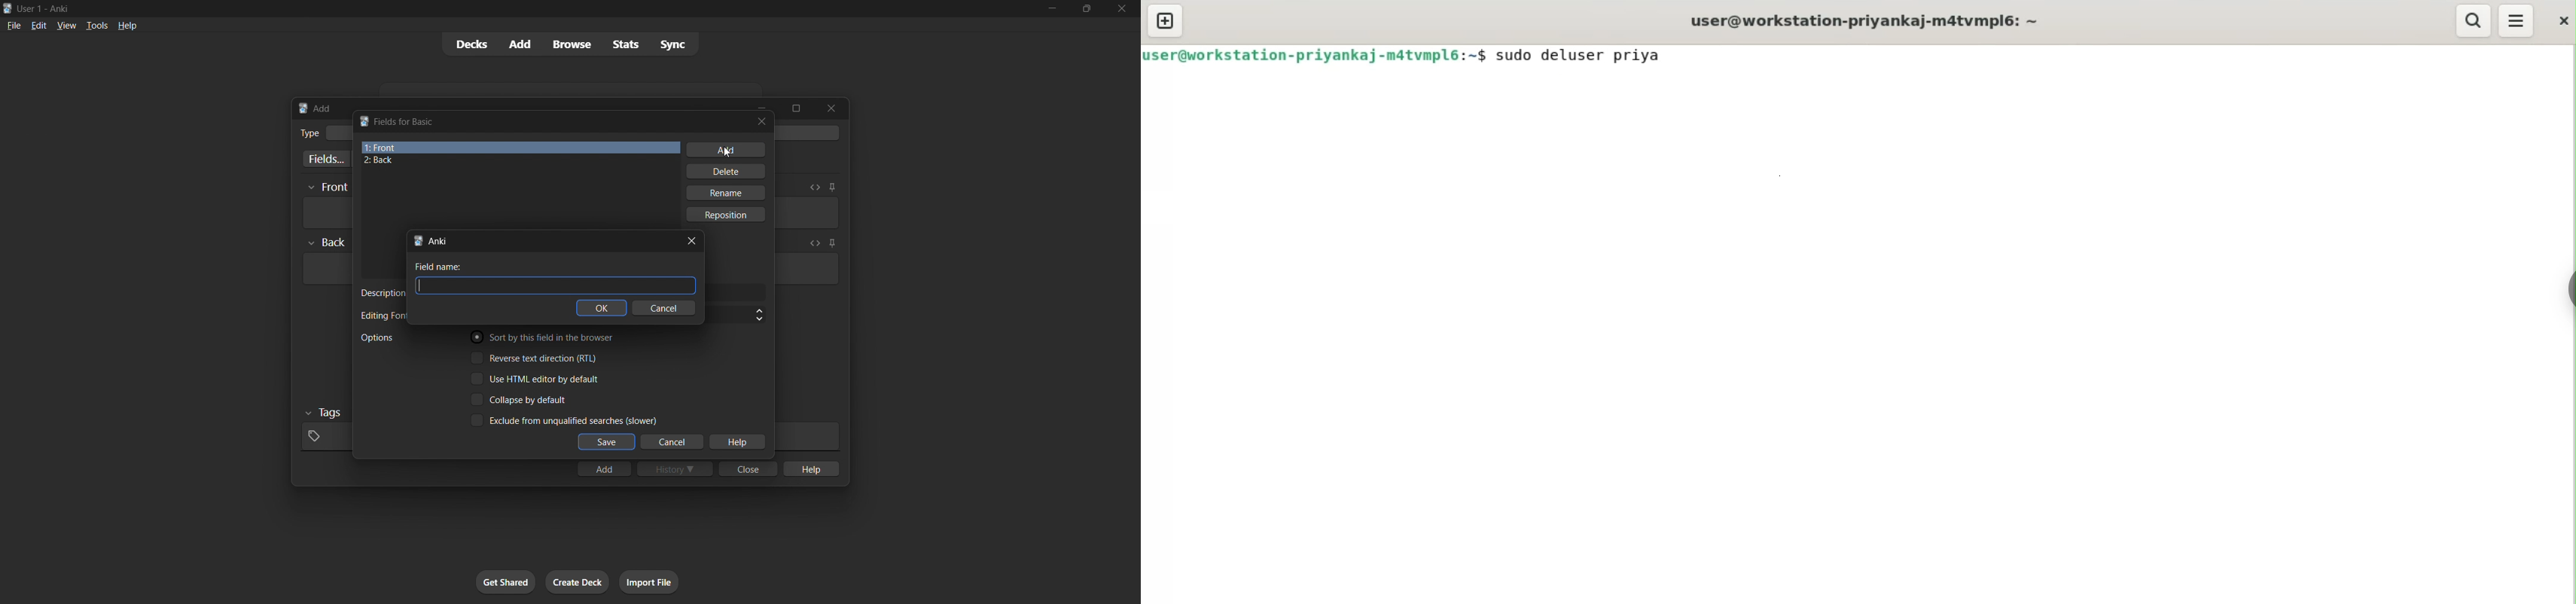 Image resolution: width=2576 pixels, height=616 pixels. Describe the element at coordinates (572, 44) in the screenshot. I see `browse` at that location.